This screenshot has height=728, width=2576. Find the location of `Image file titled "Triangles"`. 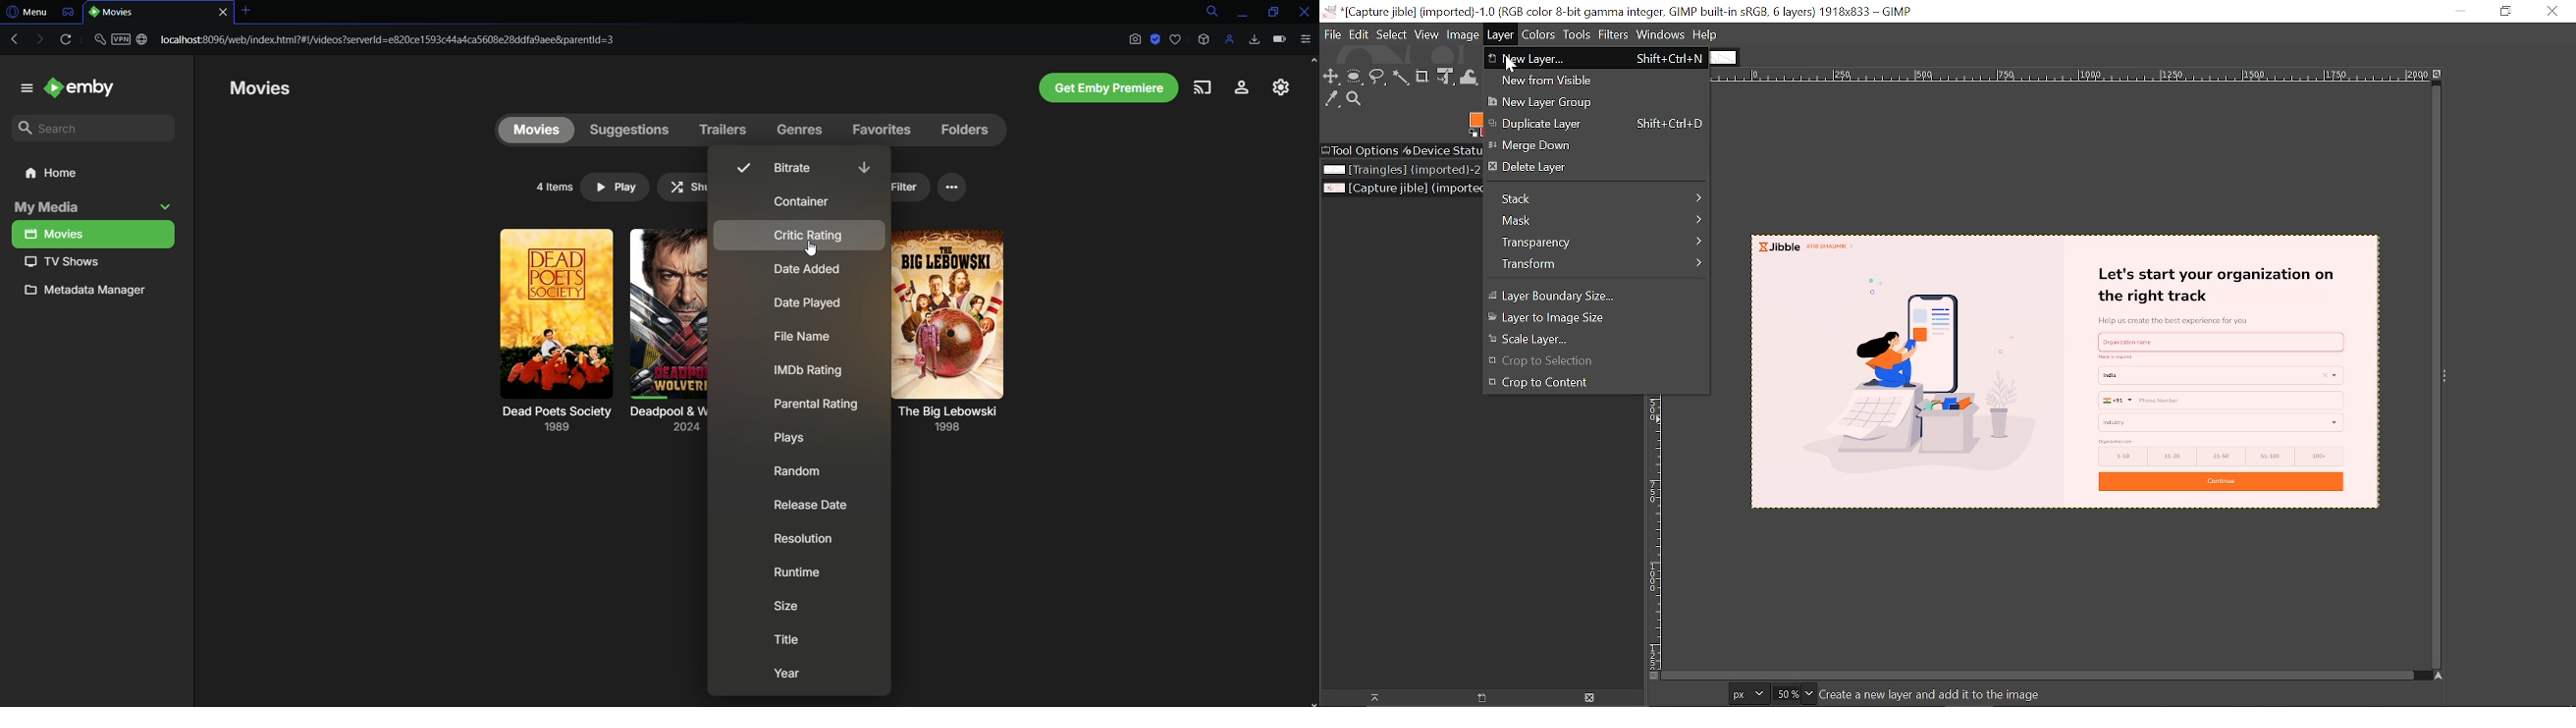

Image file titled "Triangles" is located at coordinates (1402, 170).